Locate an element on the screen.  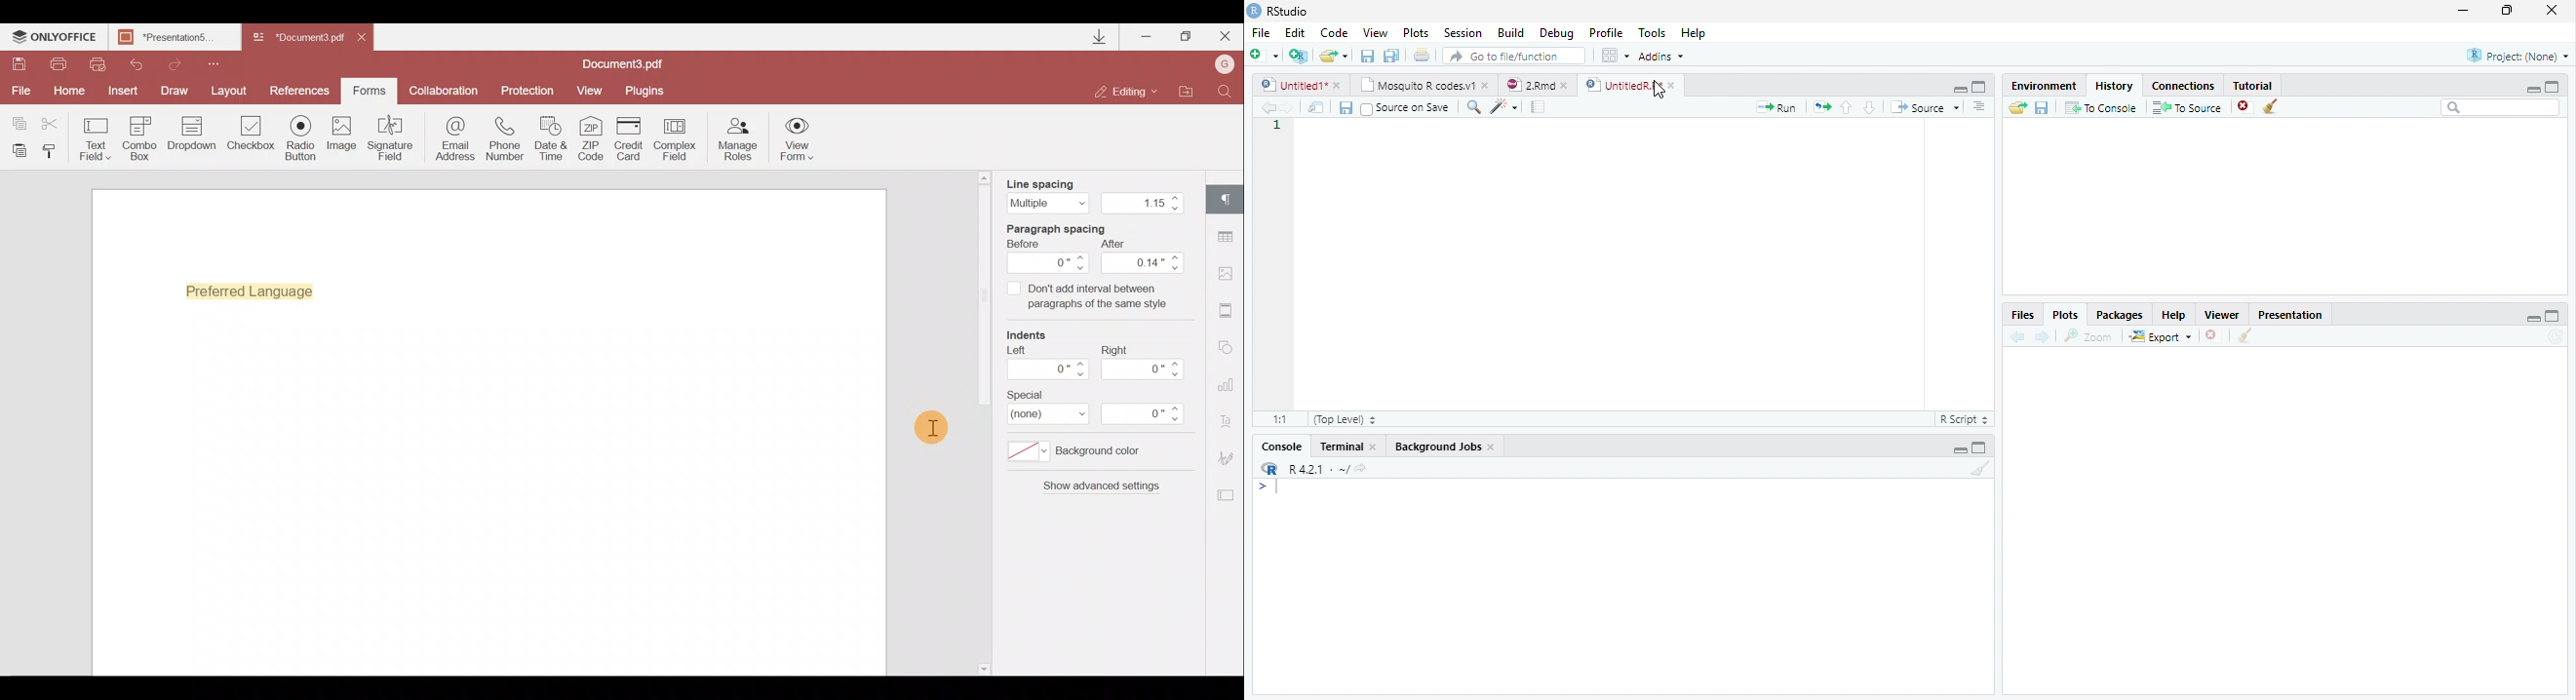
Save all is located at coordinates (1349, 109).